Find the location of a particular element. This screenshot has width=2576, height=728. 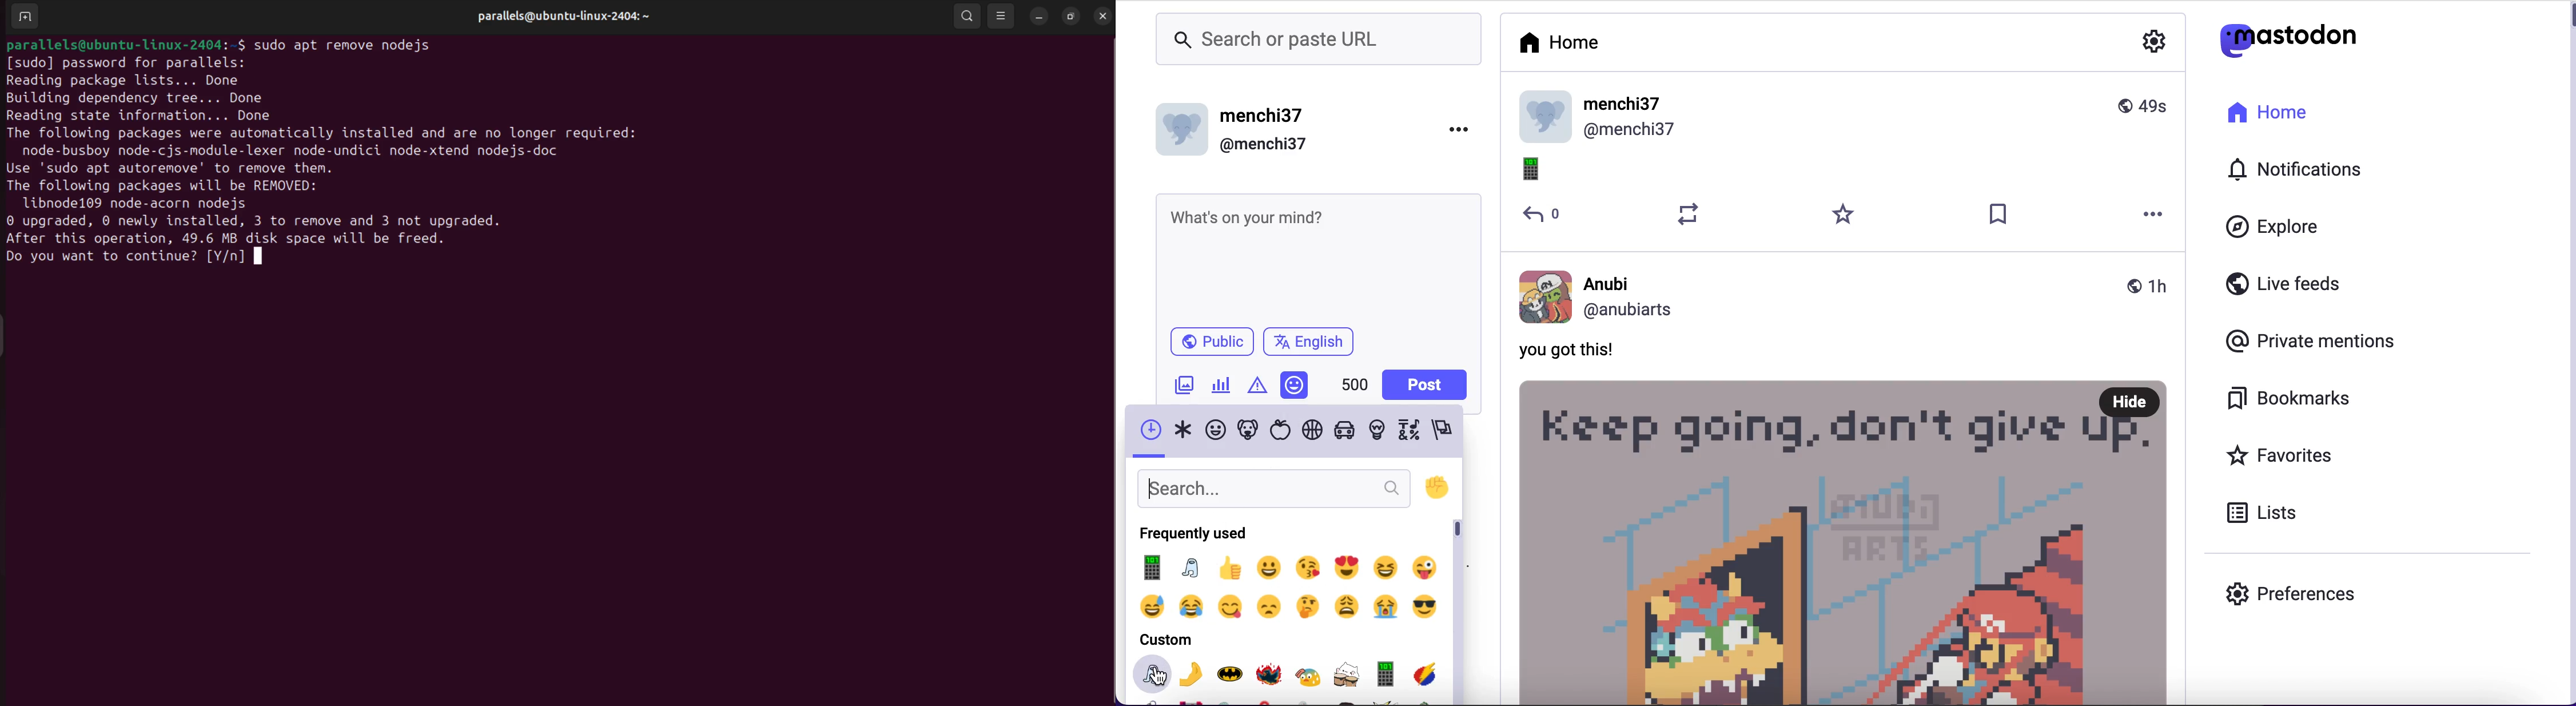

add image is located at coordinates (1184, 389).